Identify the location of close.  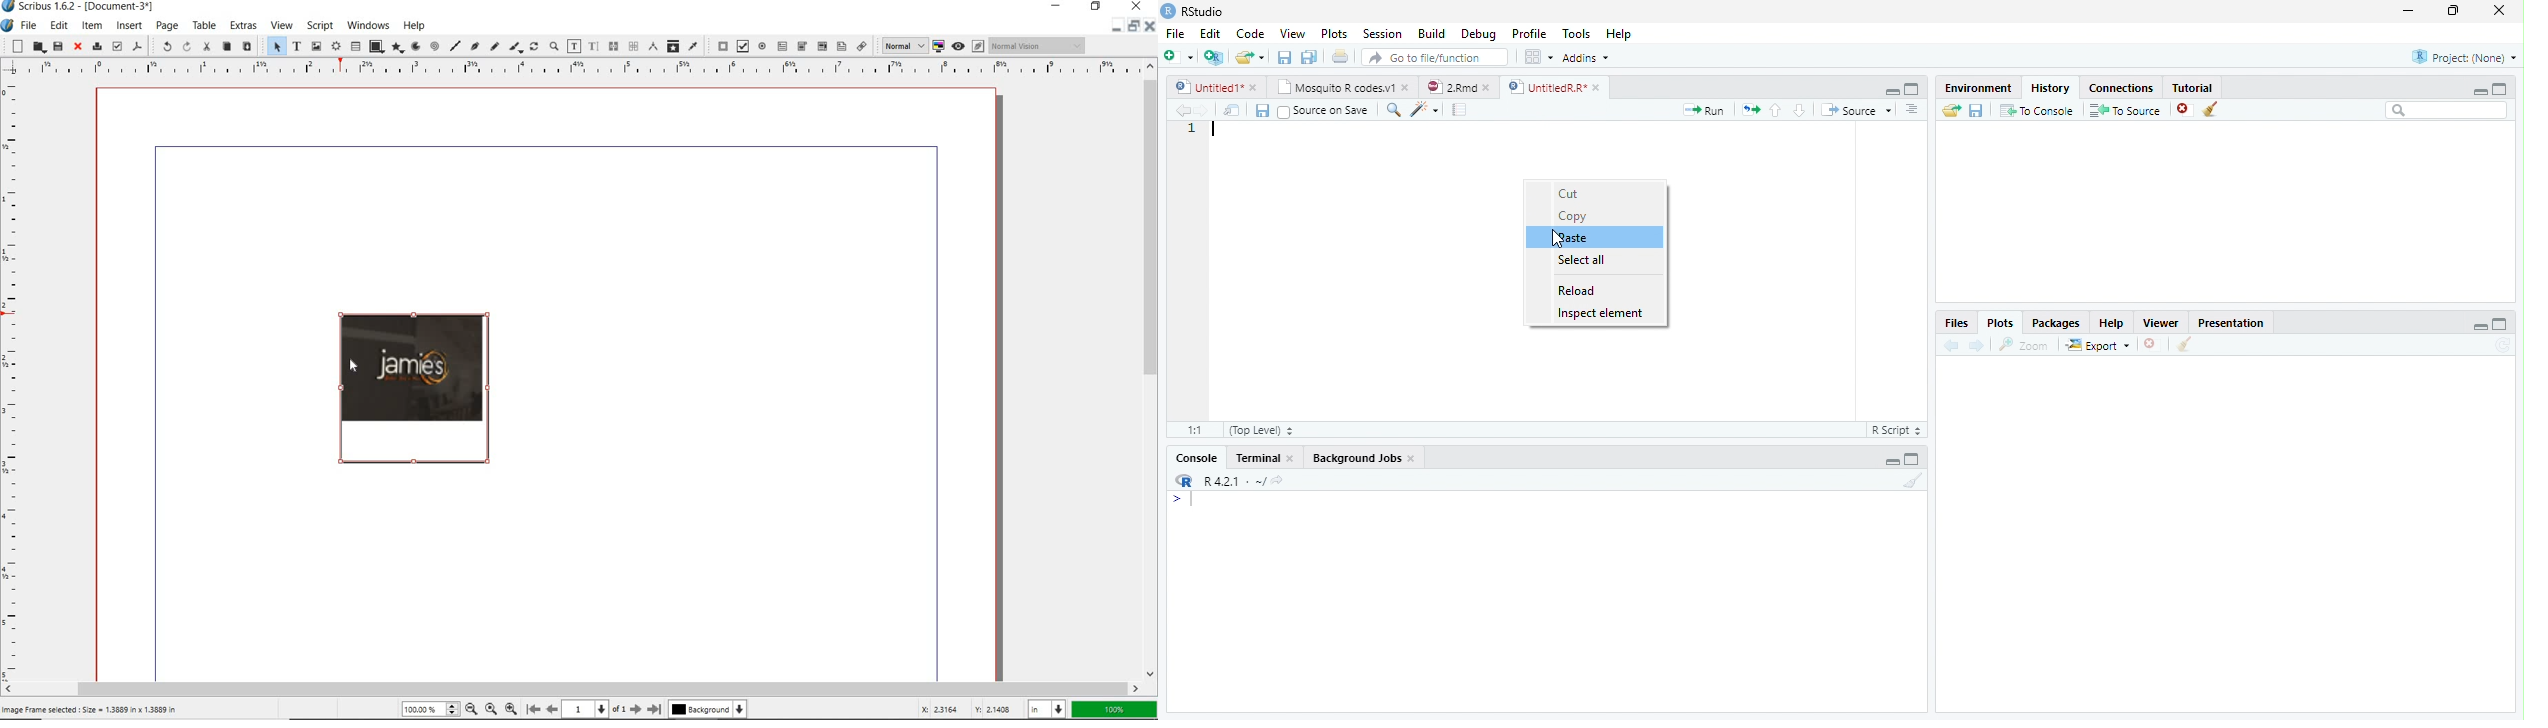
(2500, 10).